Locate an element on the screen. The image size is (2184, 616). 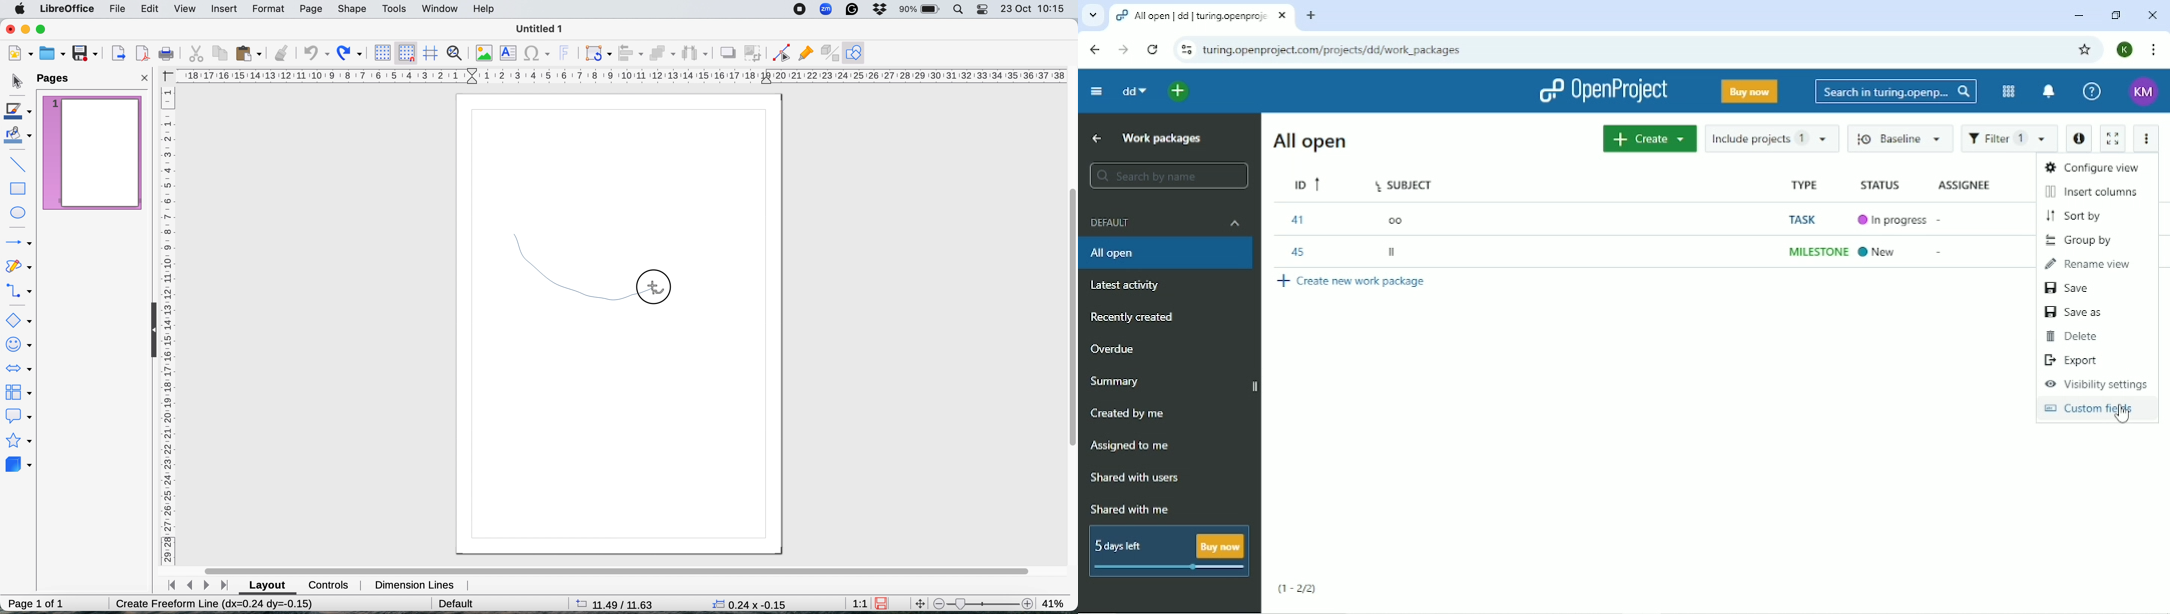
symbol shapes is located at coordinates (20, 345).